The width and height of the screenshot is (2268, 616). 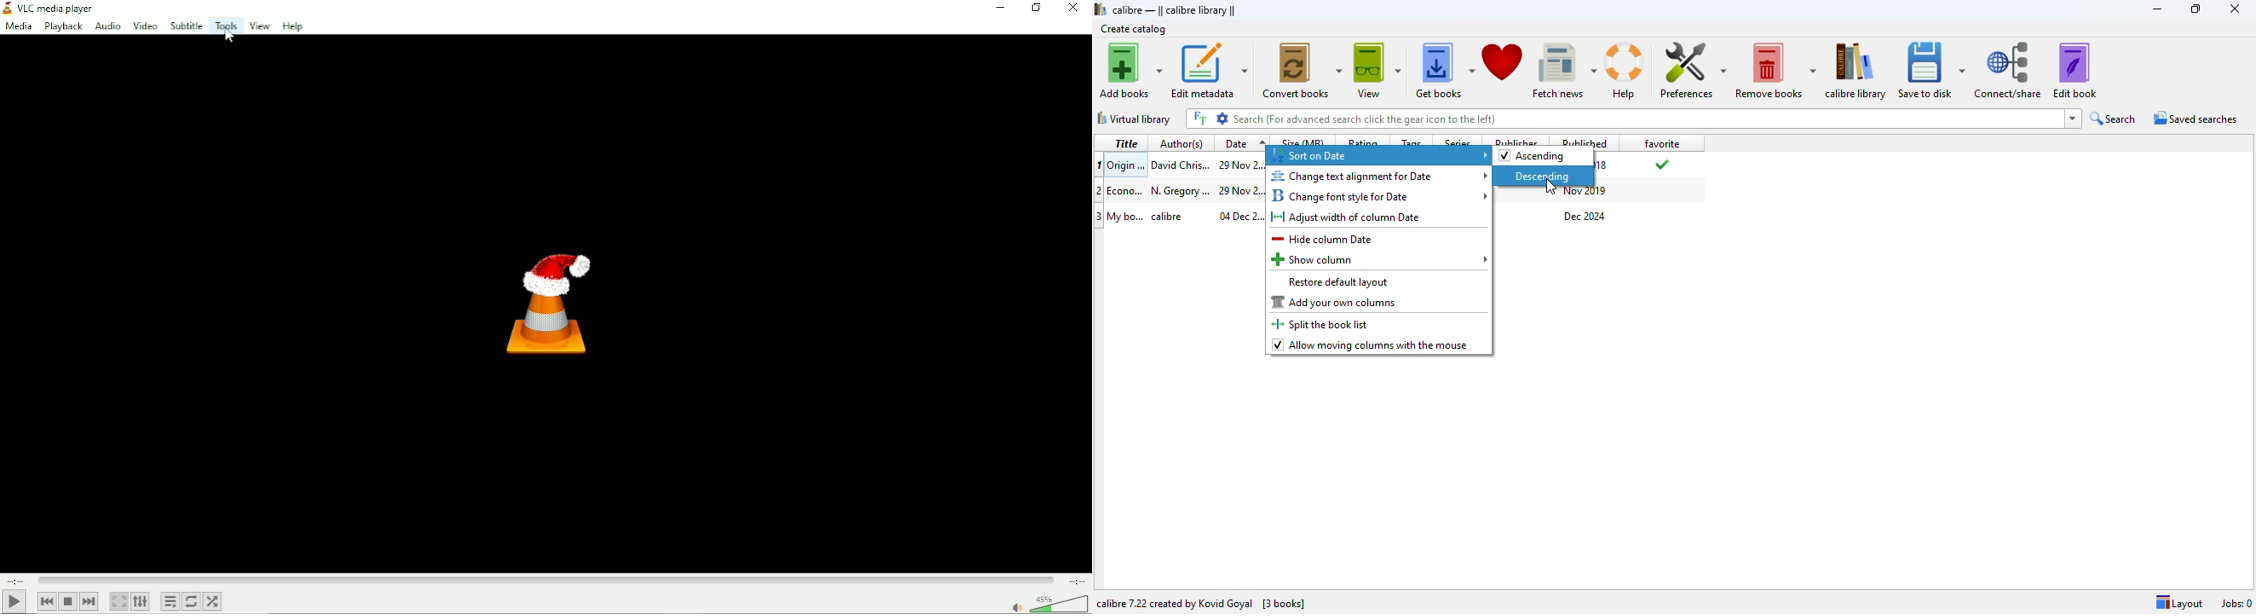 I want to click on search, so click(x=2114, y=119).